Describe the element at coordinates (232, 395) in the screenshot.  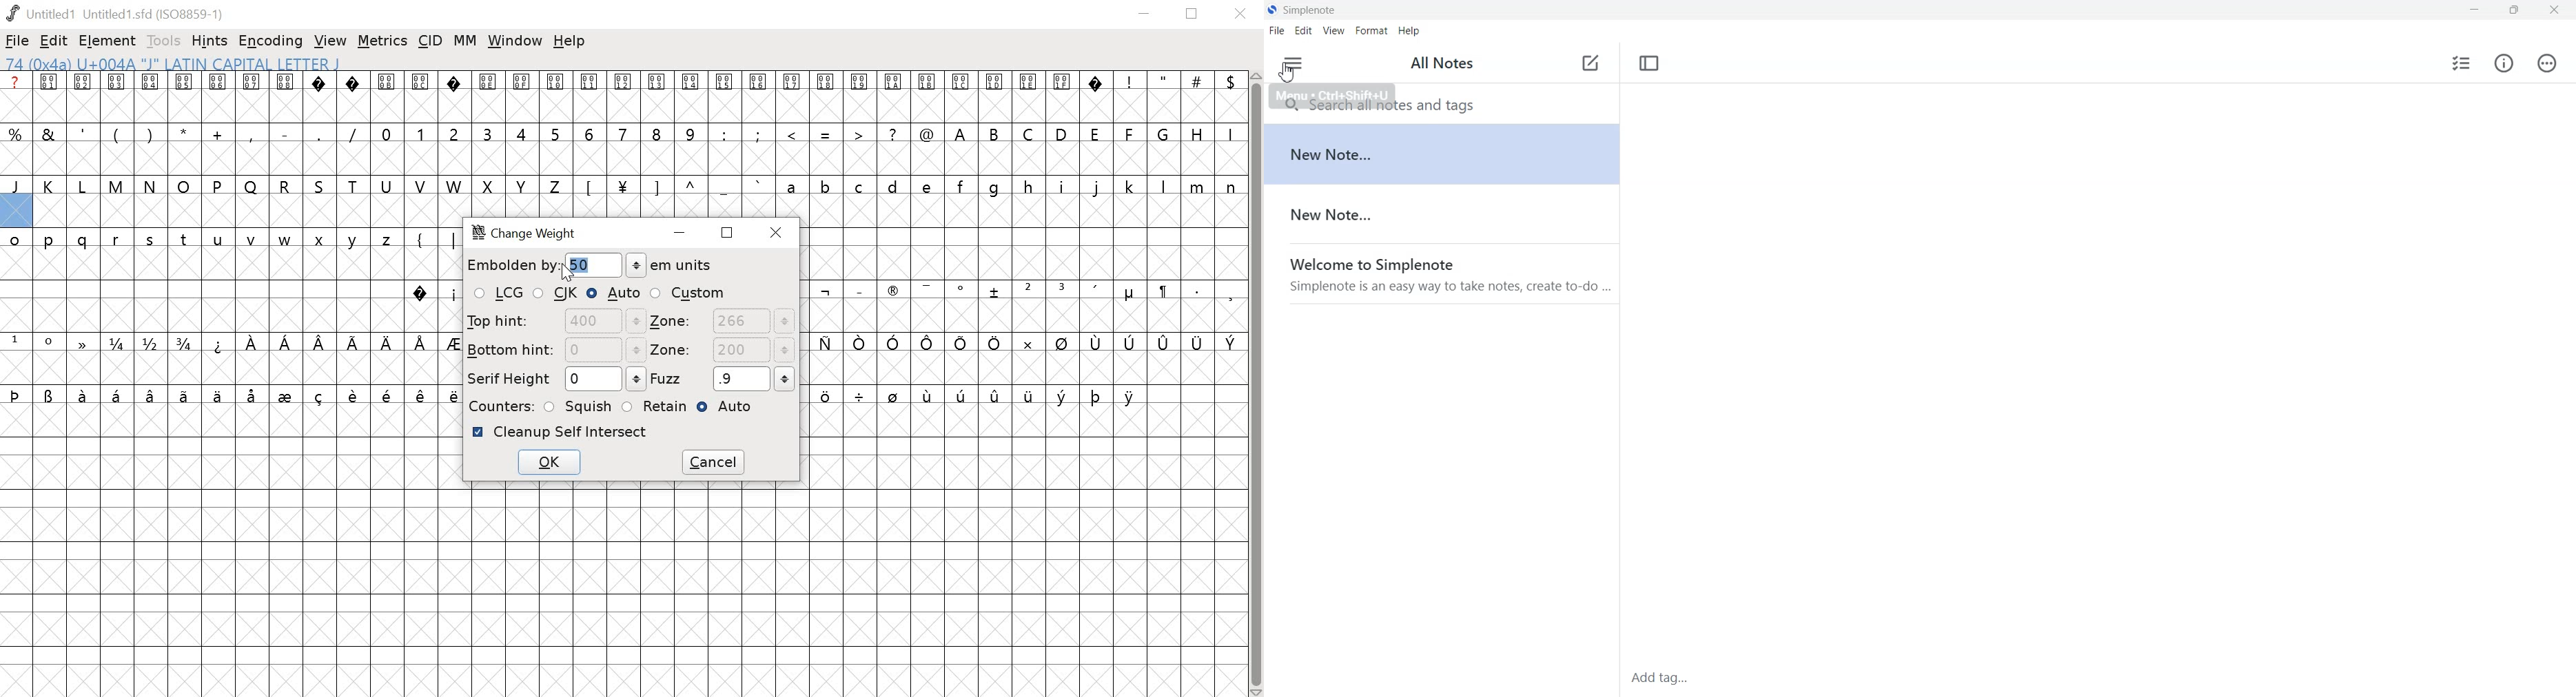
I see `symbols` at that location.